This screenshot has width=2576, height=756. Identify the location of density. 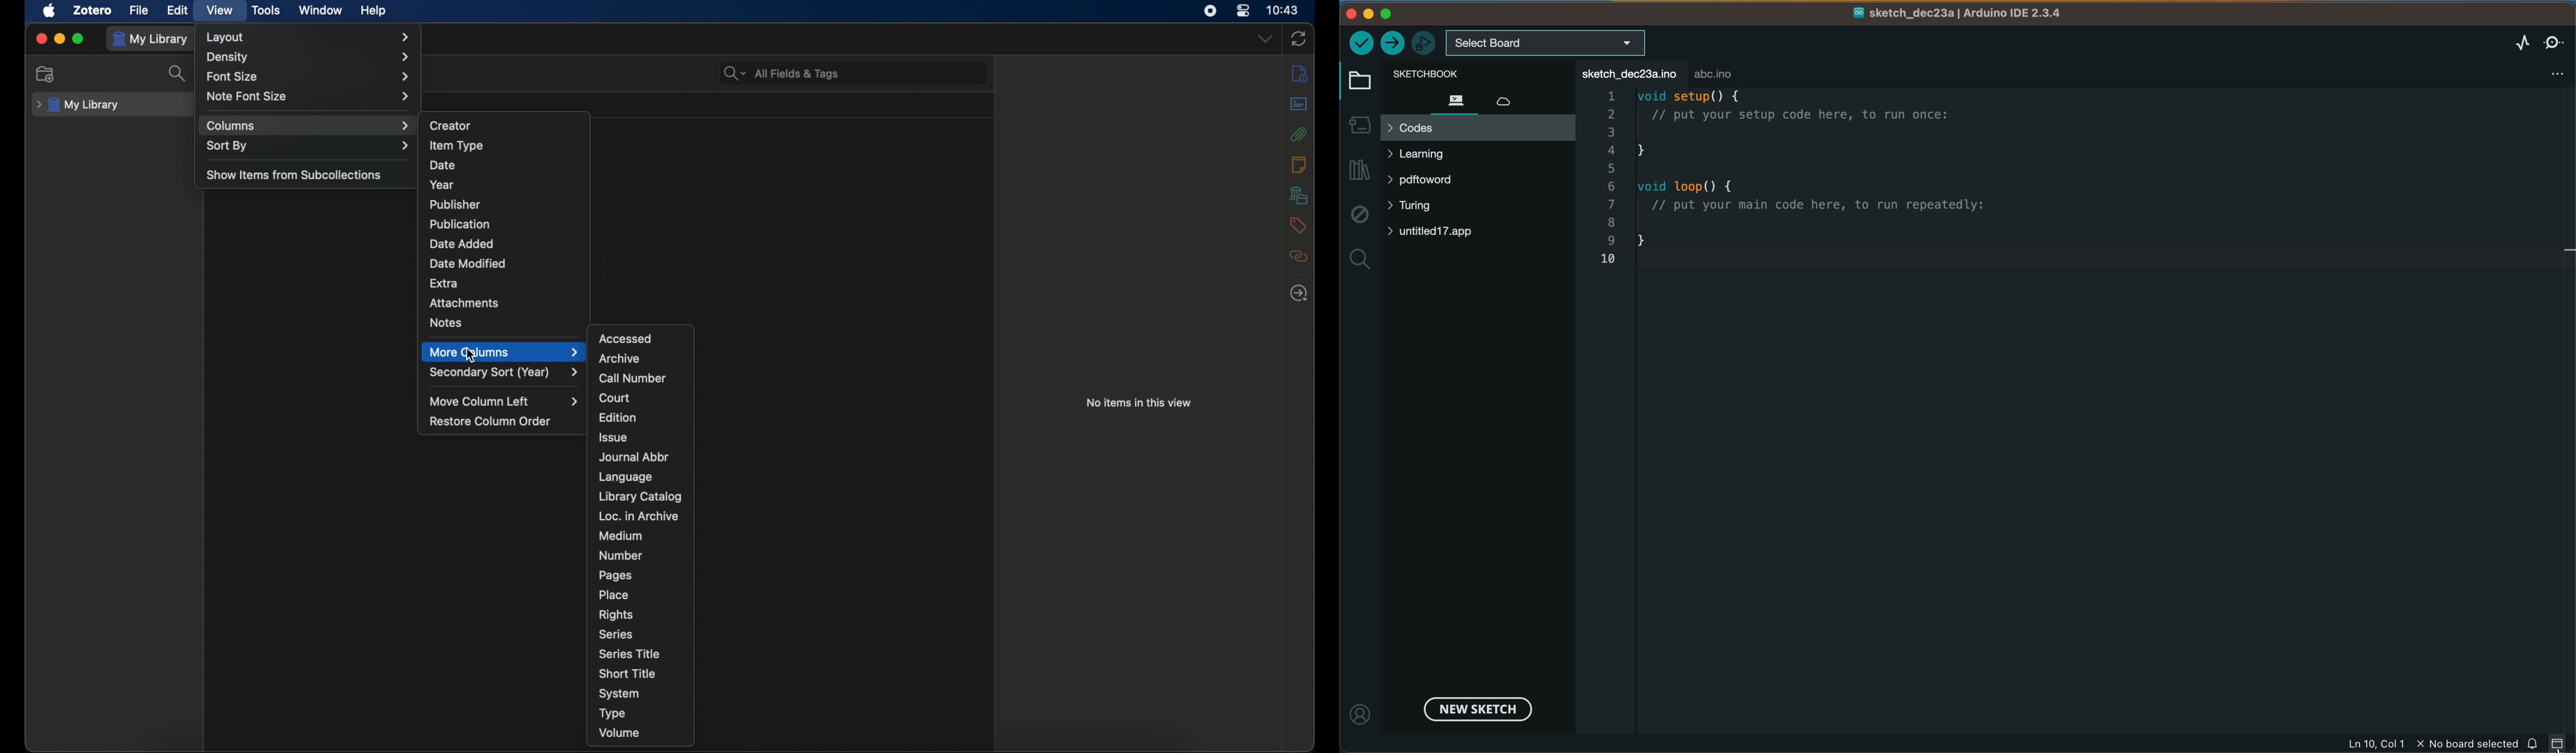
(309, 57).